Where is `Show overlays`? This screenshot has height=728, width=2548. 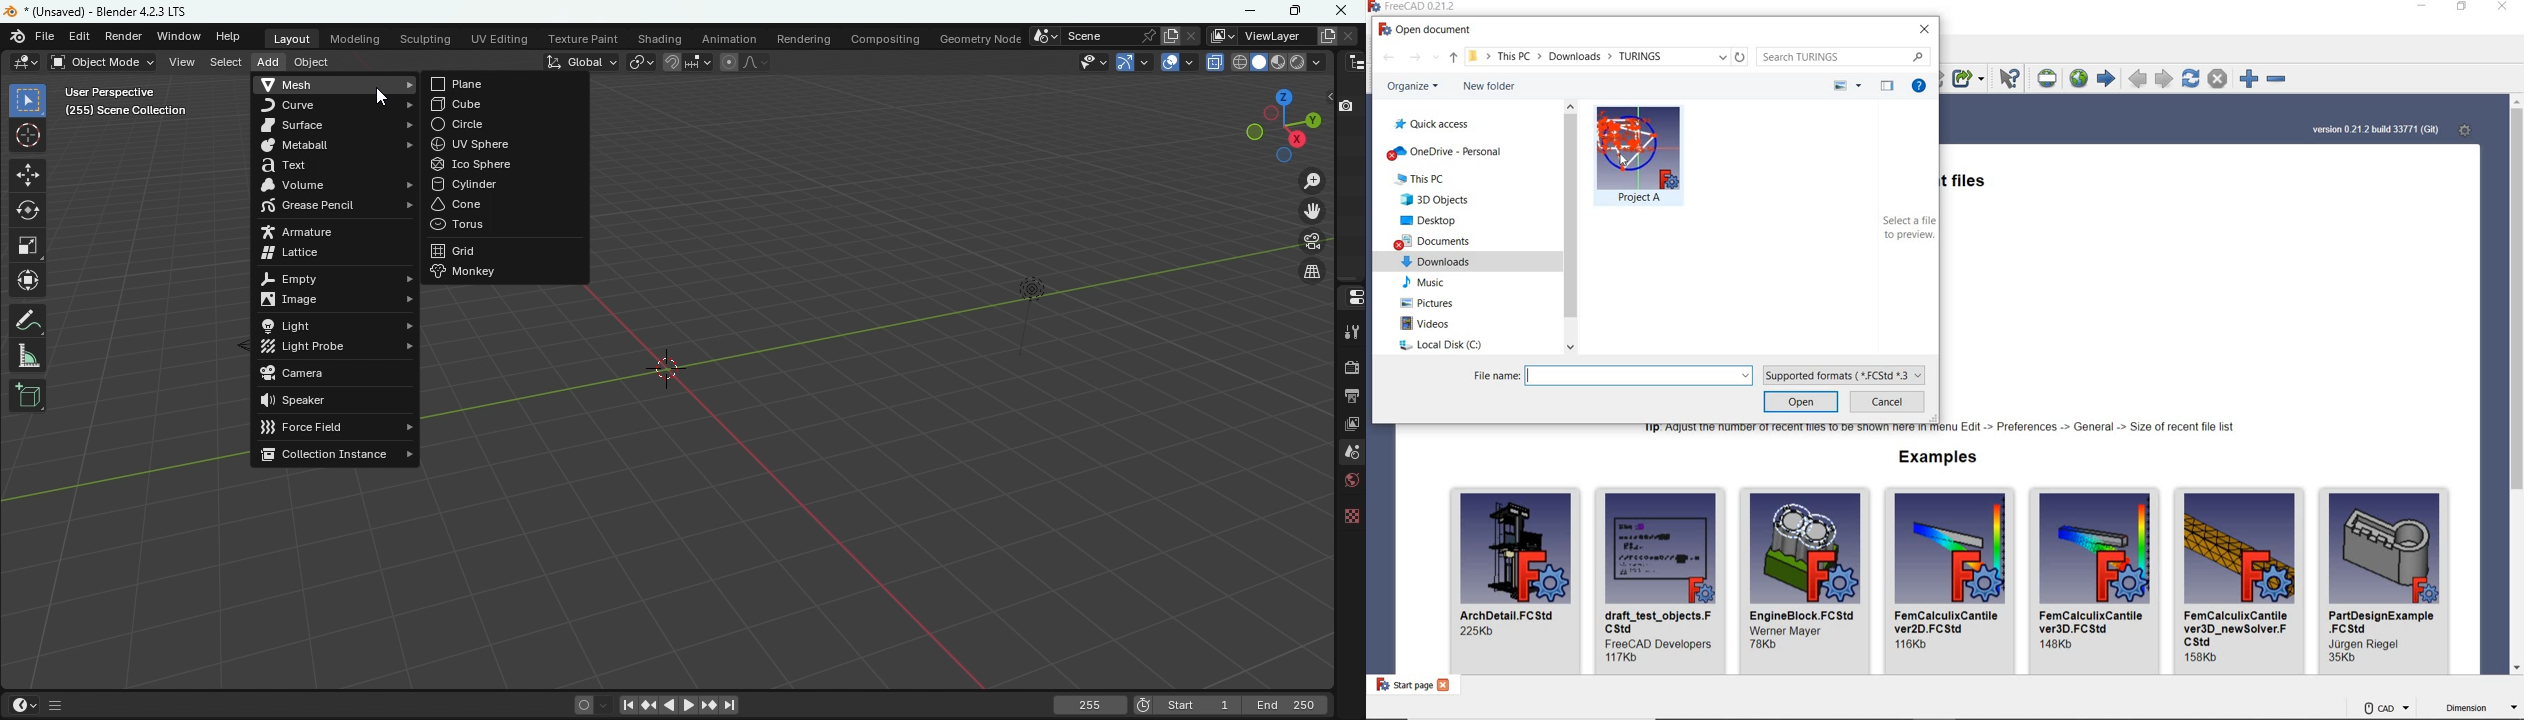
Show overlays is located at coordinates (1168, 61).